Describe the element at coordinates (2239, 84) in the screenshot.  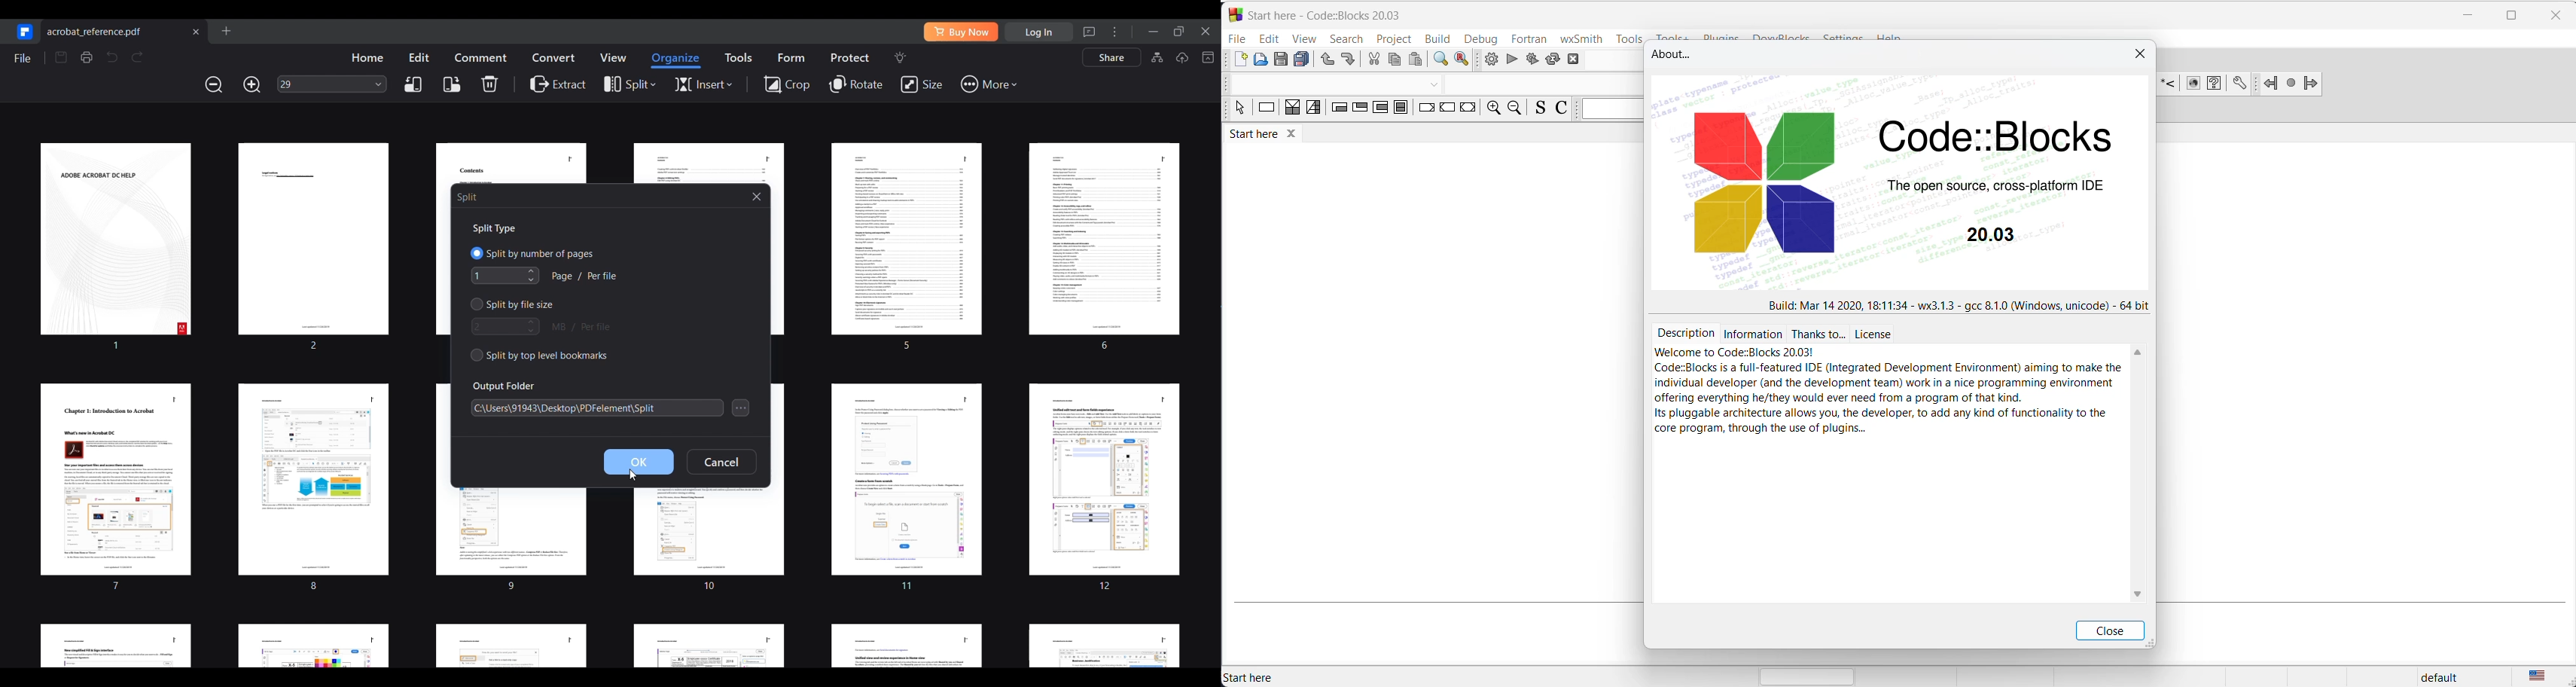
I see `Preferences` at that location.